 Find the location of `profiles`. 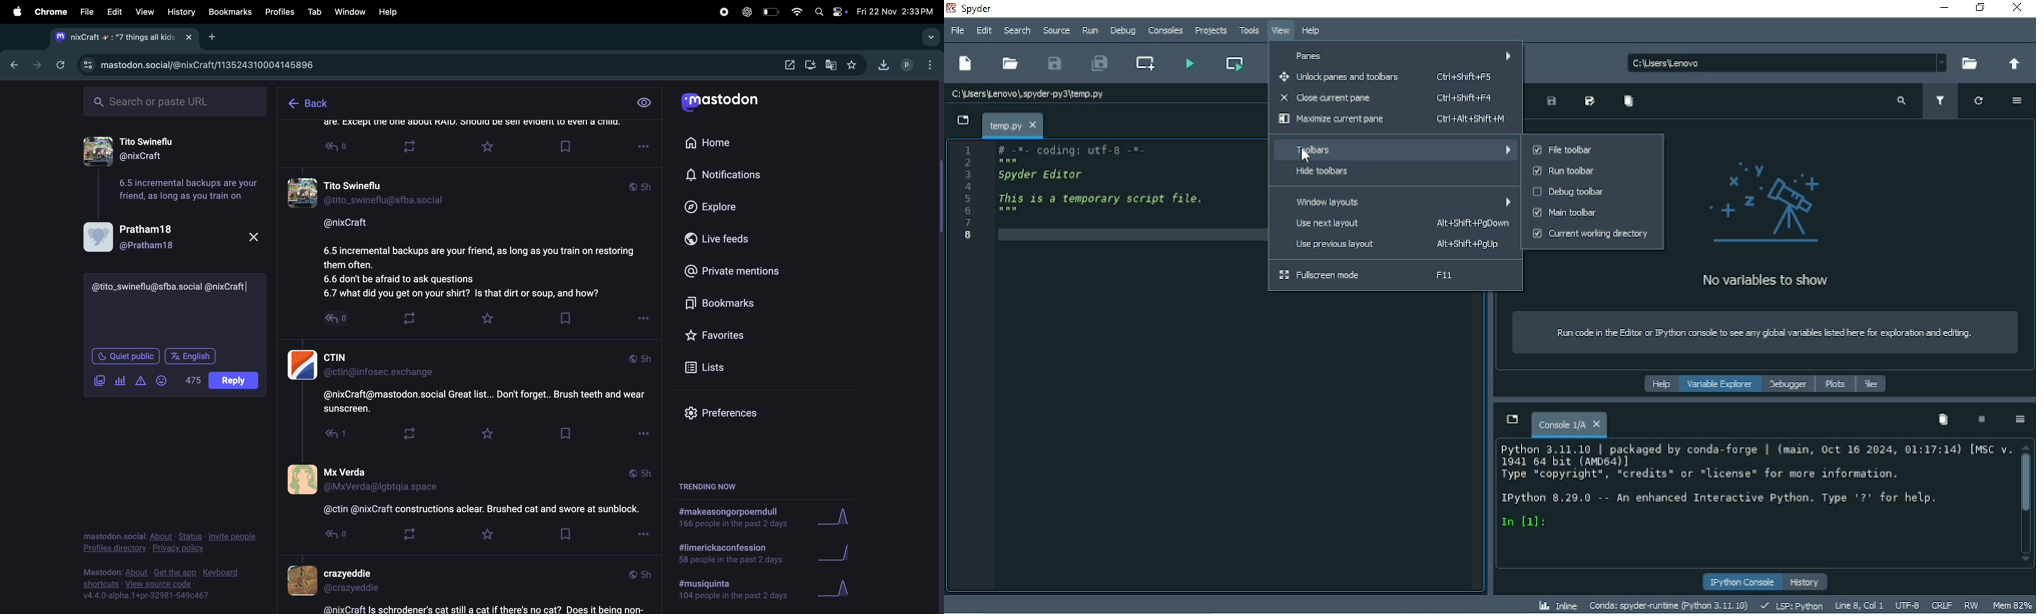

profiles is located at coordinates (278, 13).